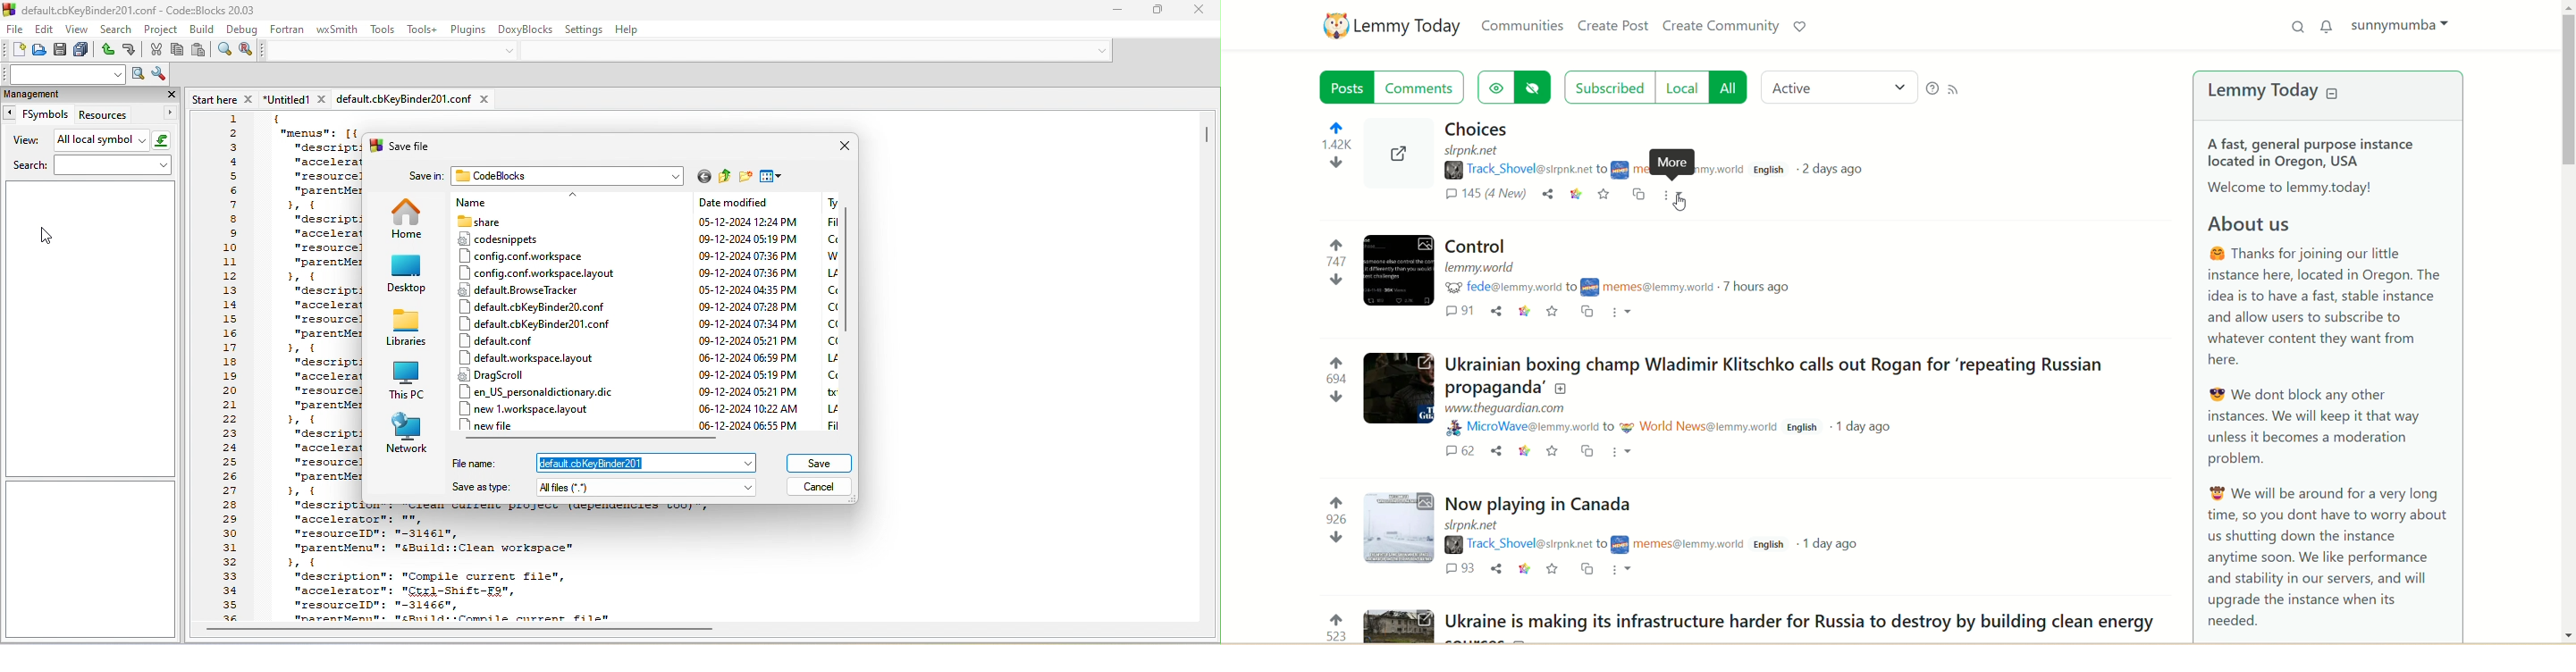 This screenshot has width=2576, height=672. What do you see at coordinates (829, 312) in the screenshot?
I see `type` at bounding box center [829, 312].